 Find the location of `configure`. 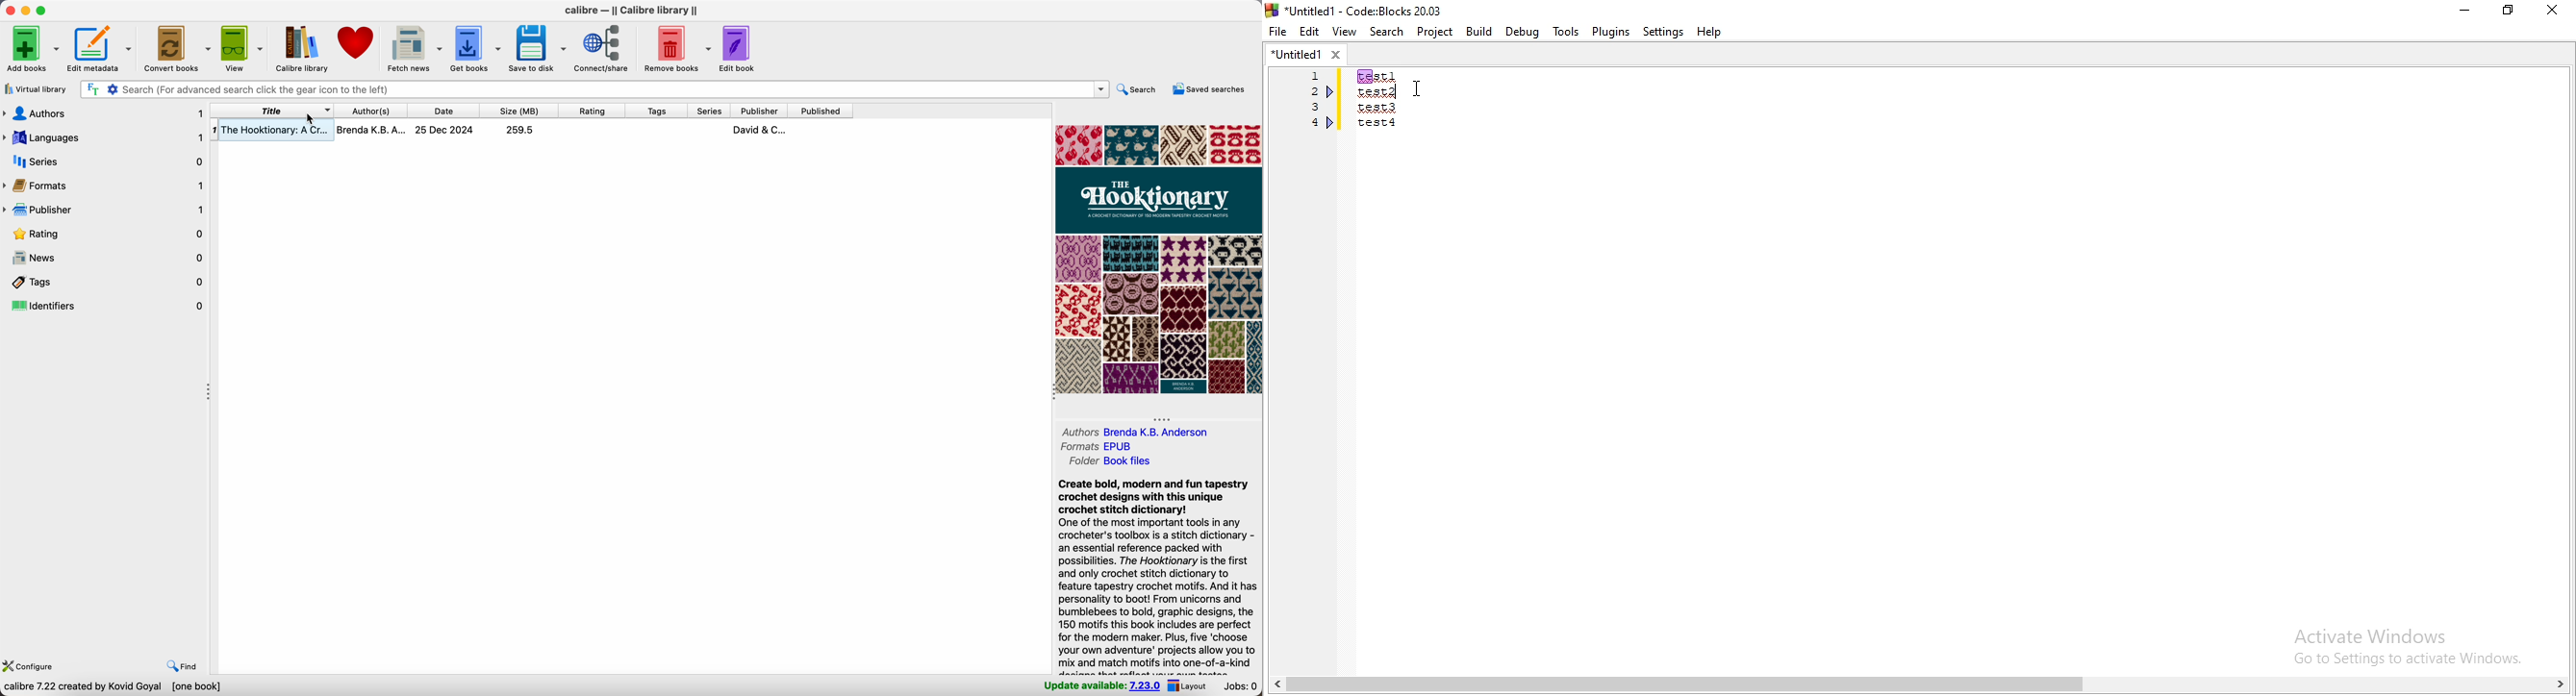

configure is located at coordinates (29, 666).